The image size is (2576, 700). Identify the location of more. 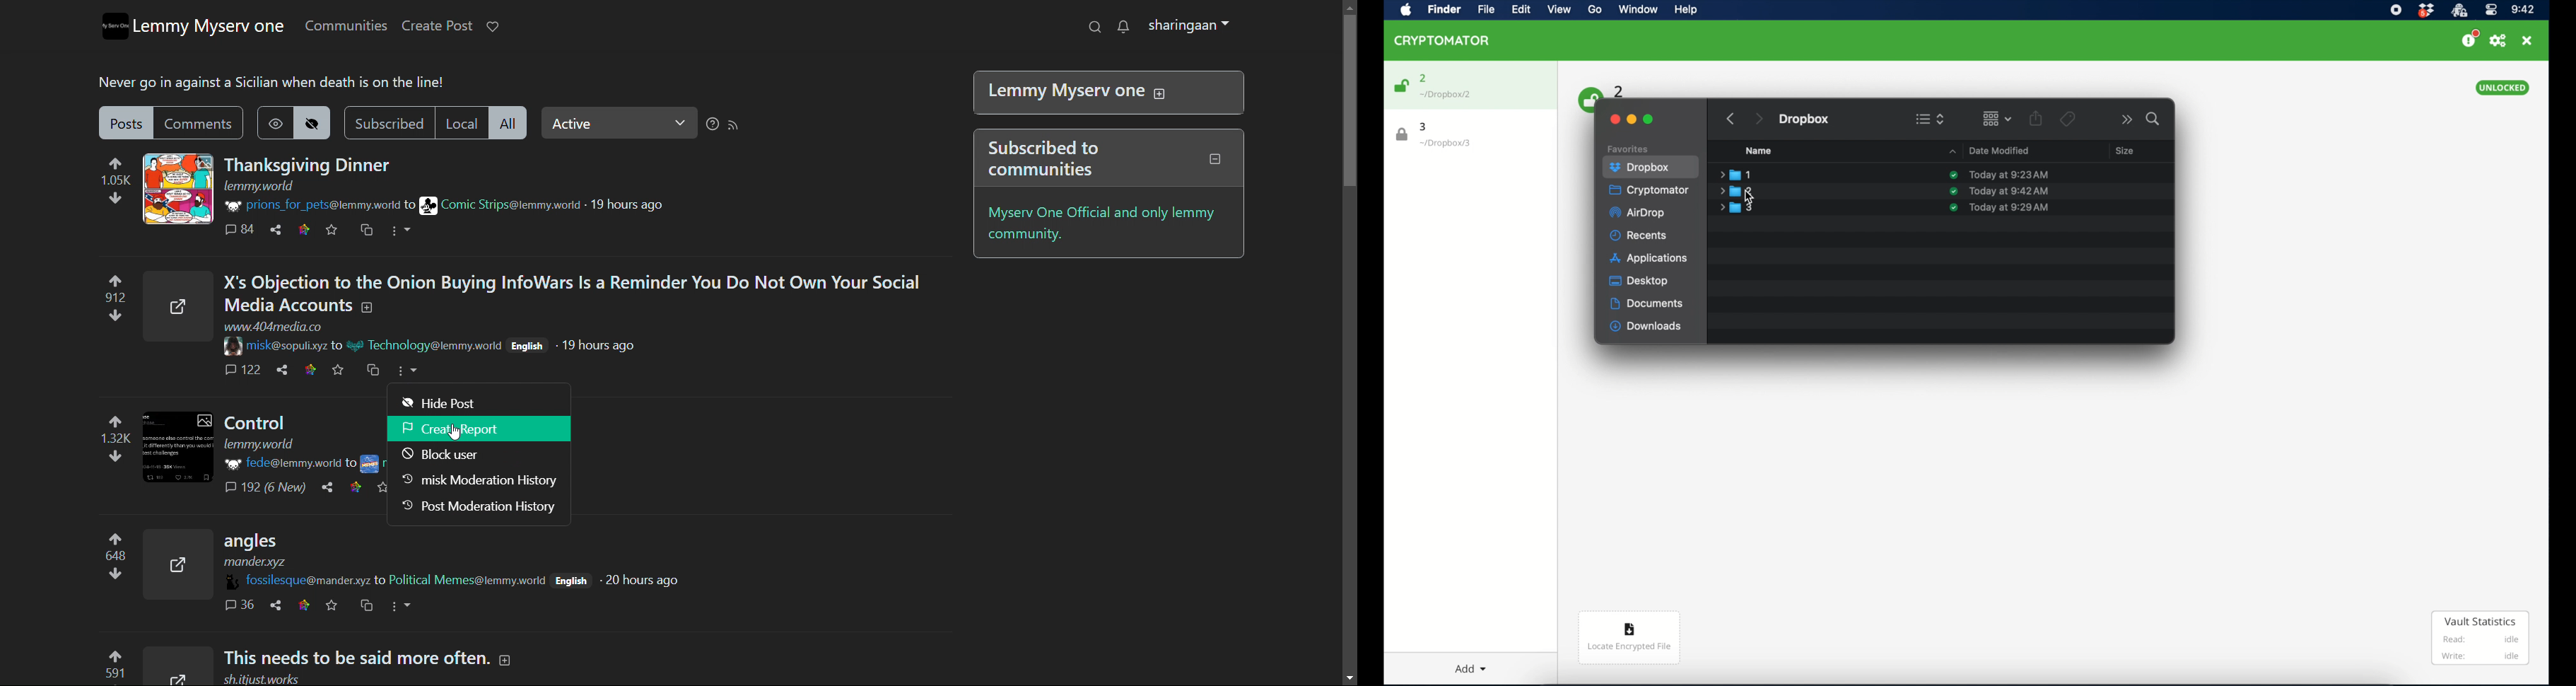
(402, 604).